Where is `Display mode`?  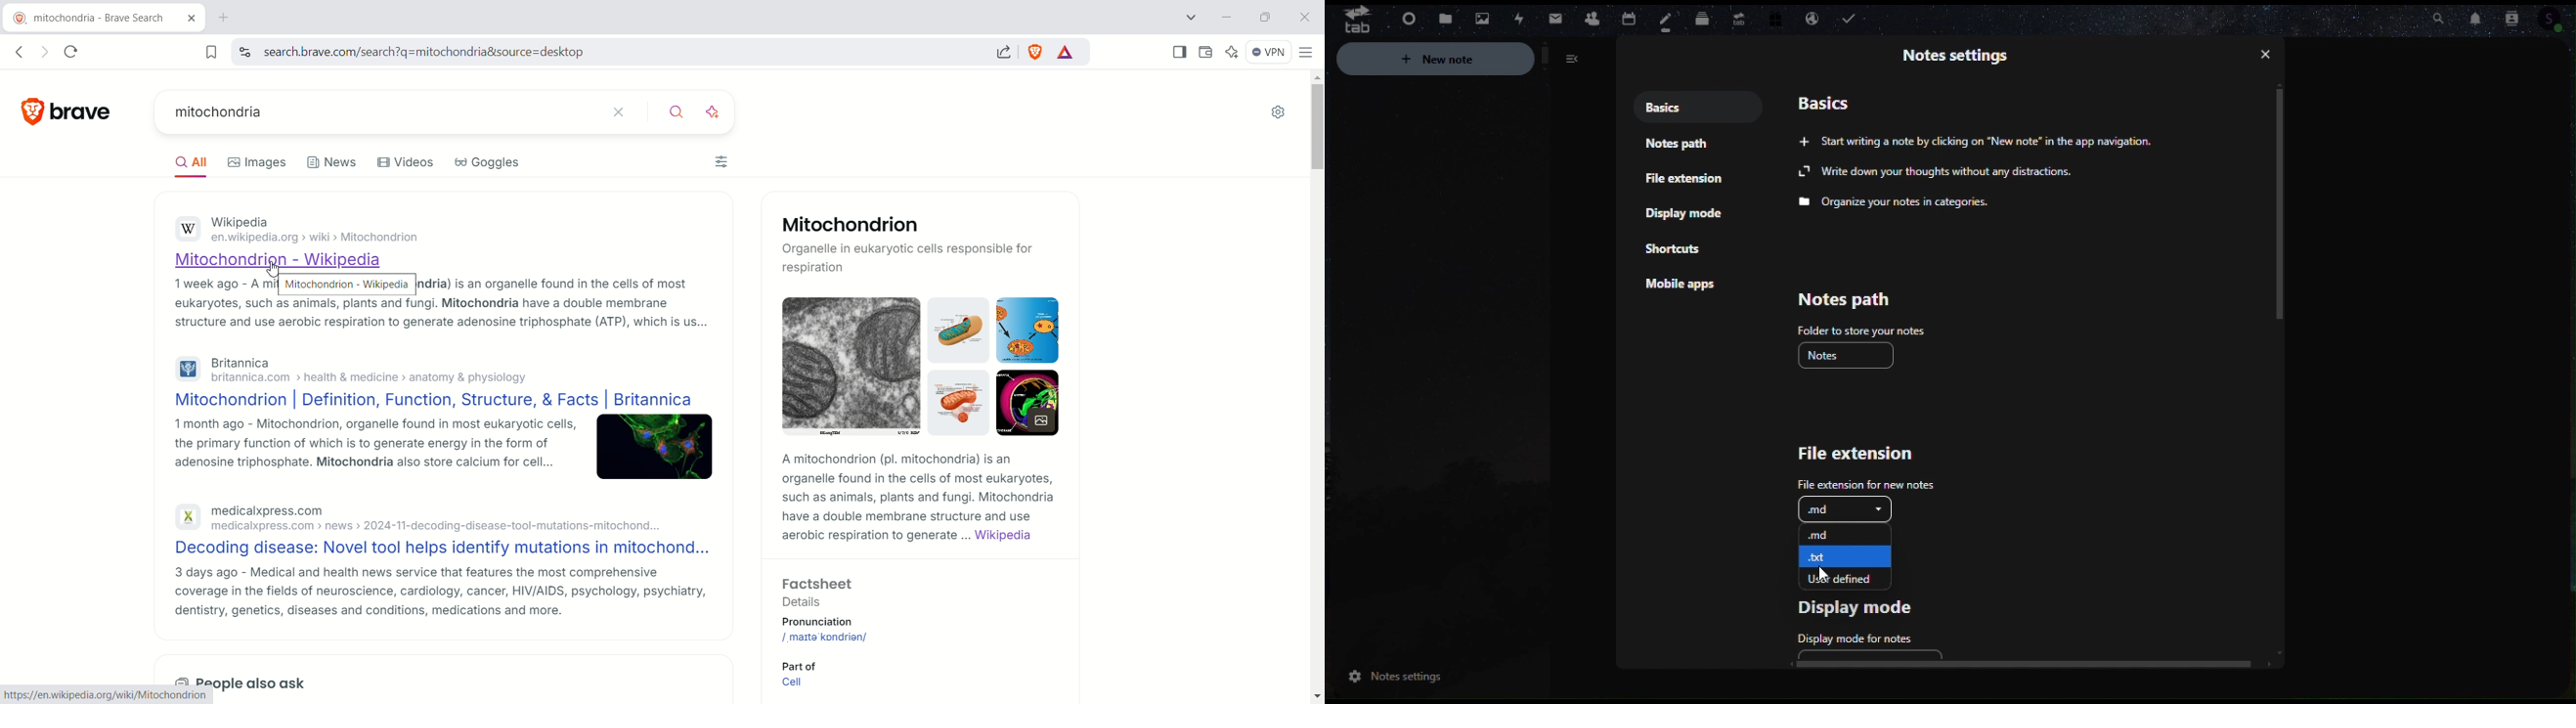 Display mode is located at coordinates (1687, 214).